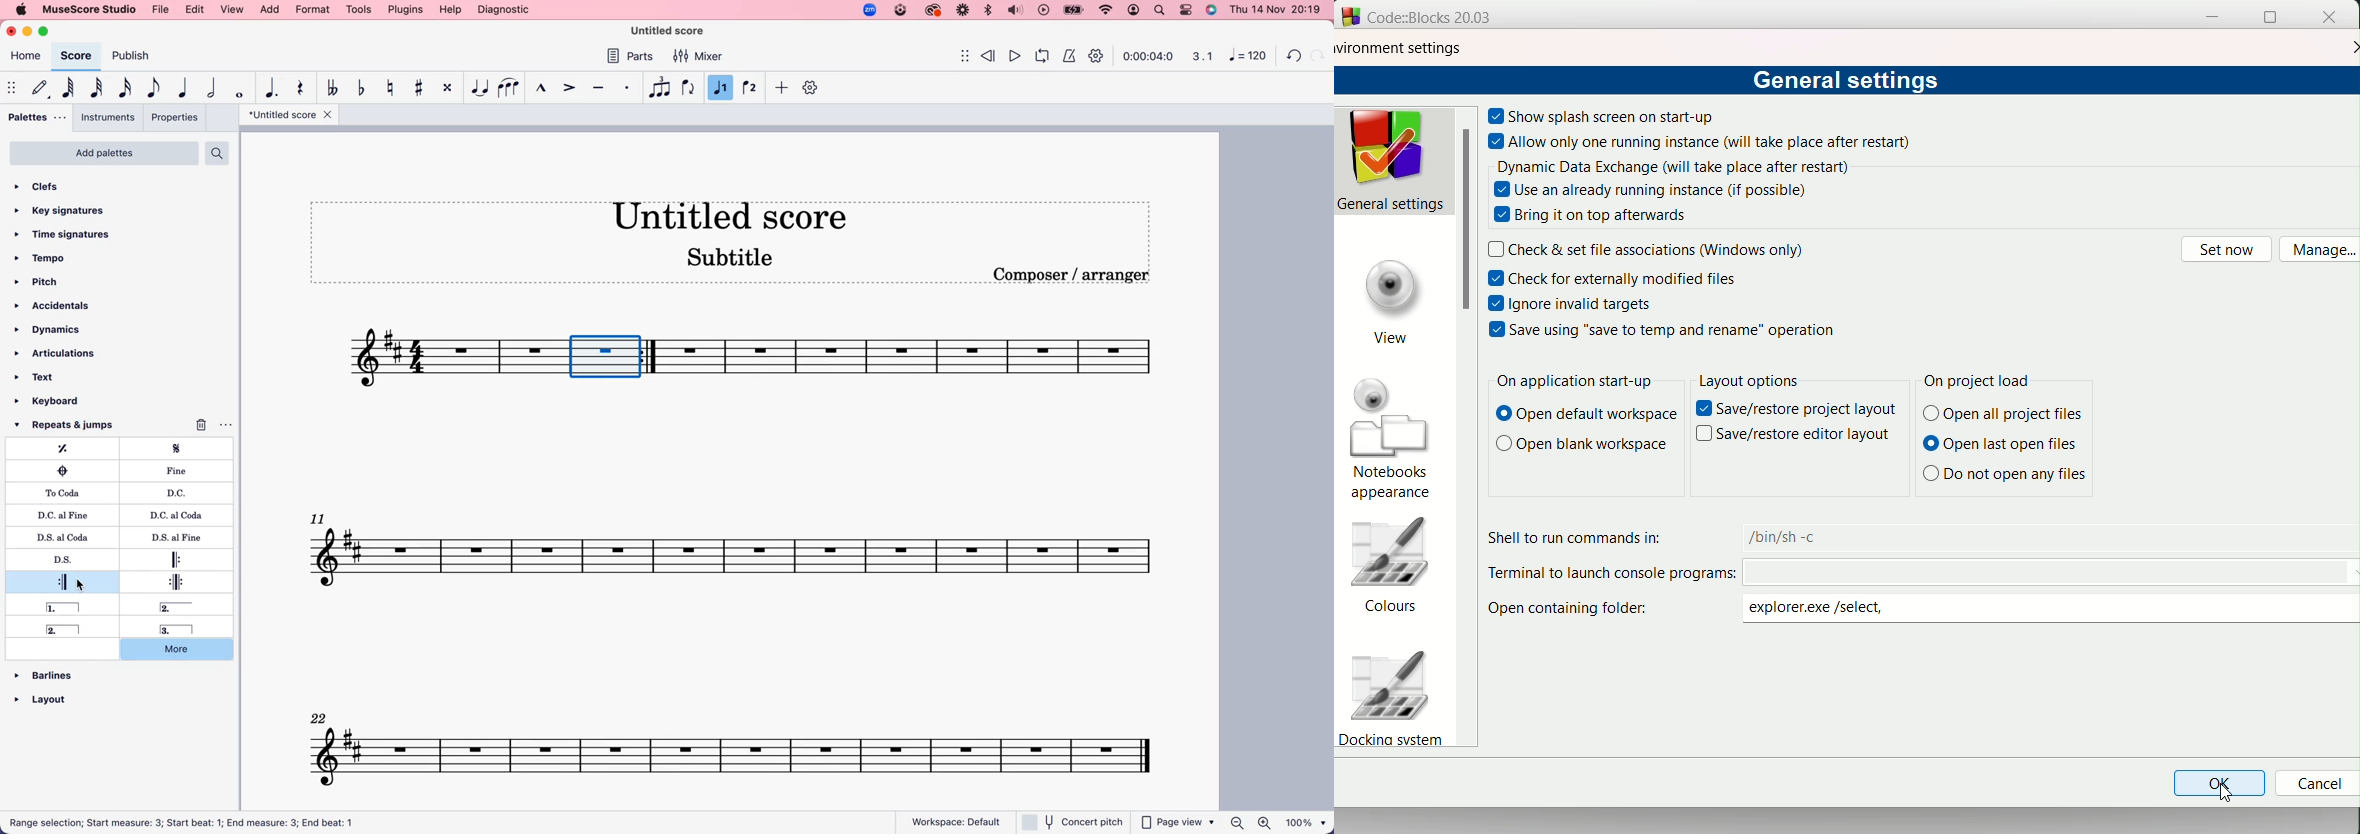 Image resolution: width=2380 pixels, height=840 pixels. What do you see at coordinates (174, 117) in the screenshot?
I see `properties` at bounding box center [174, 117].